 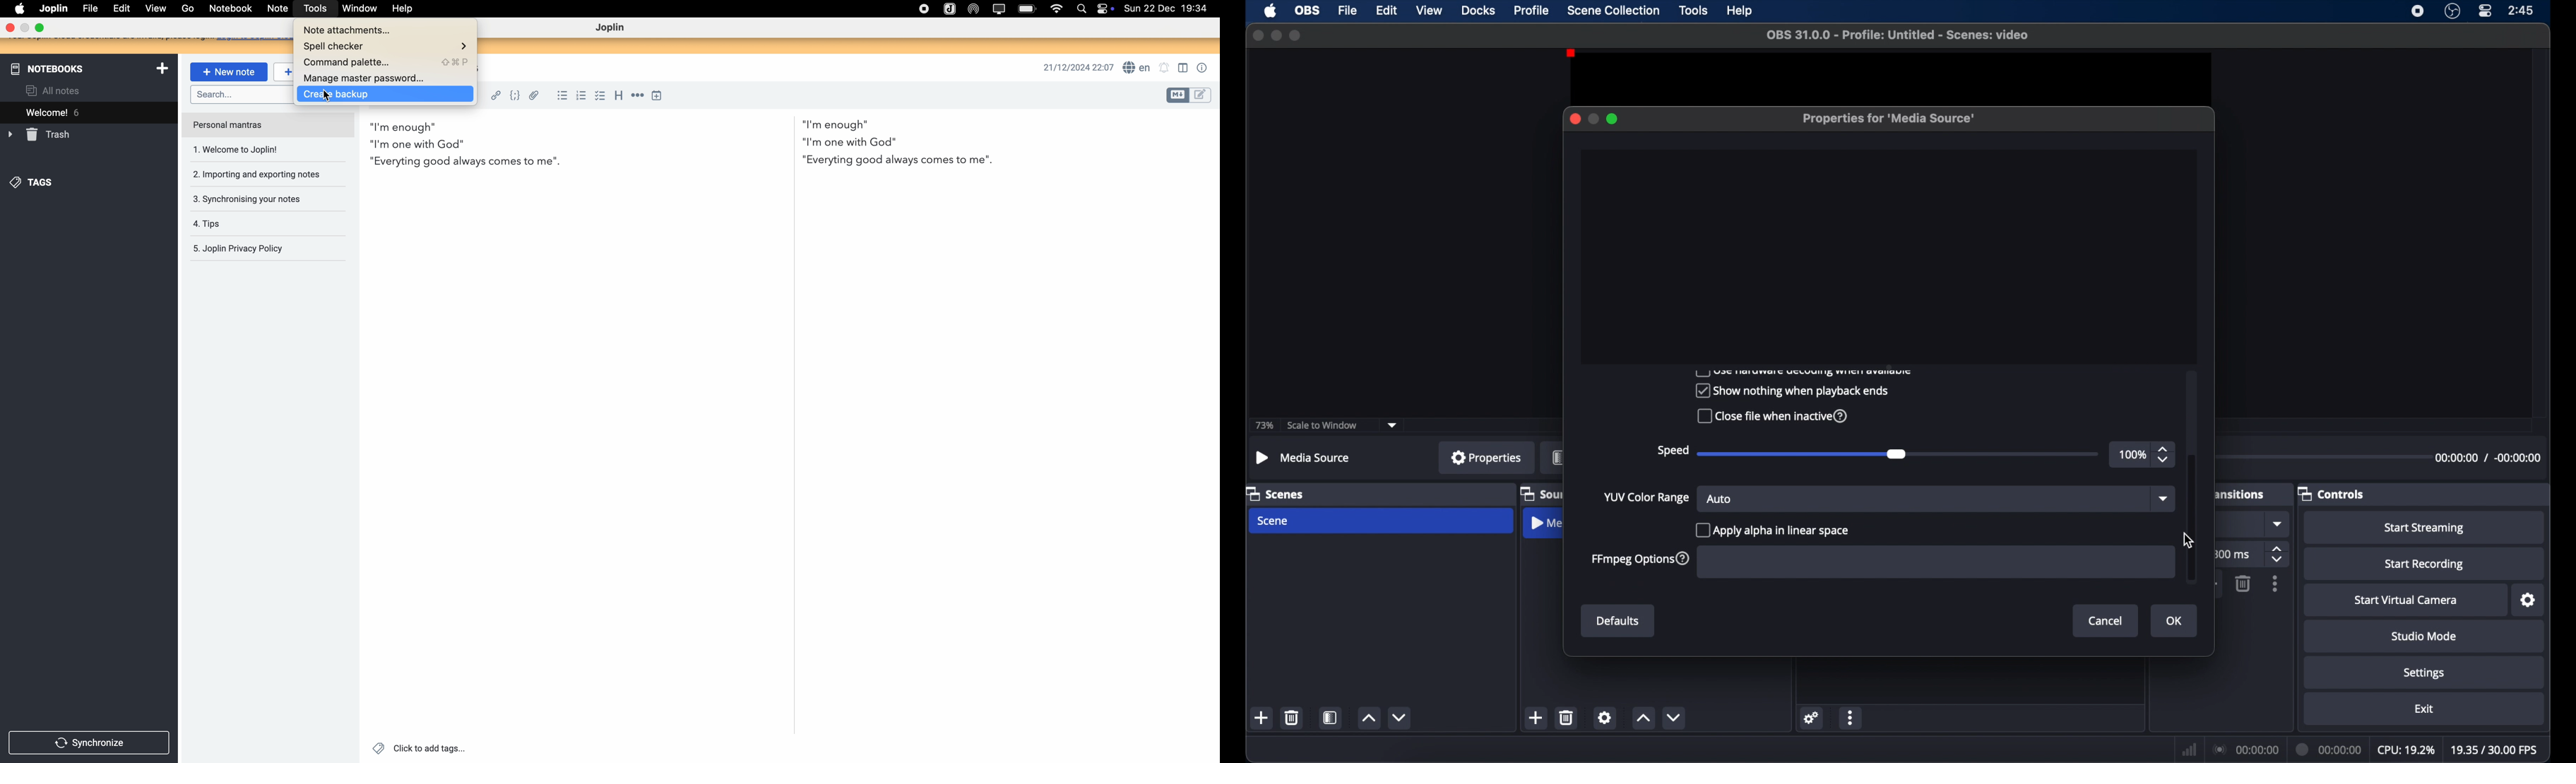 I want to click on increment, so click(x=1368, y=718).